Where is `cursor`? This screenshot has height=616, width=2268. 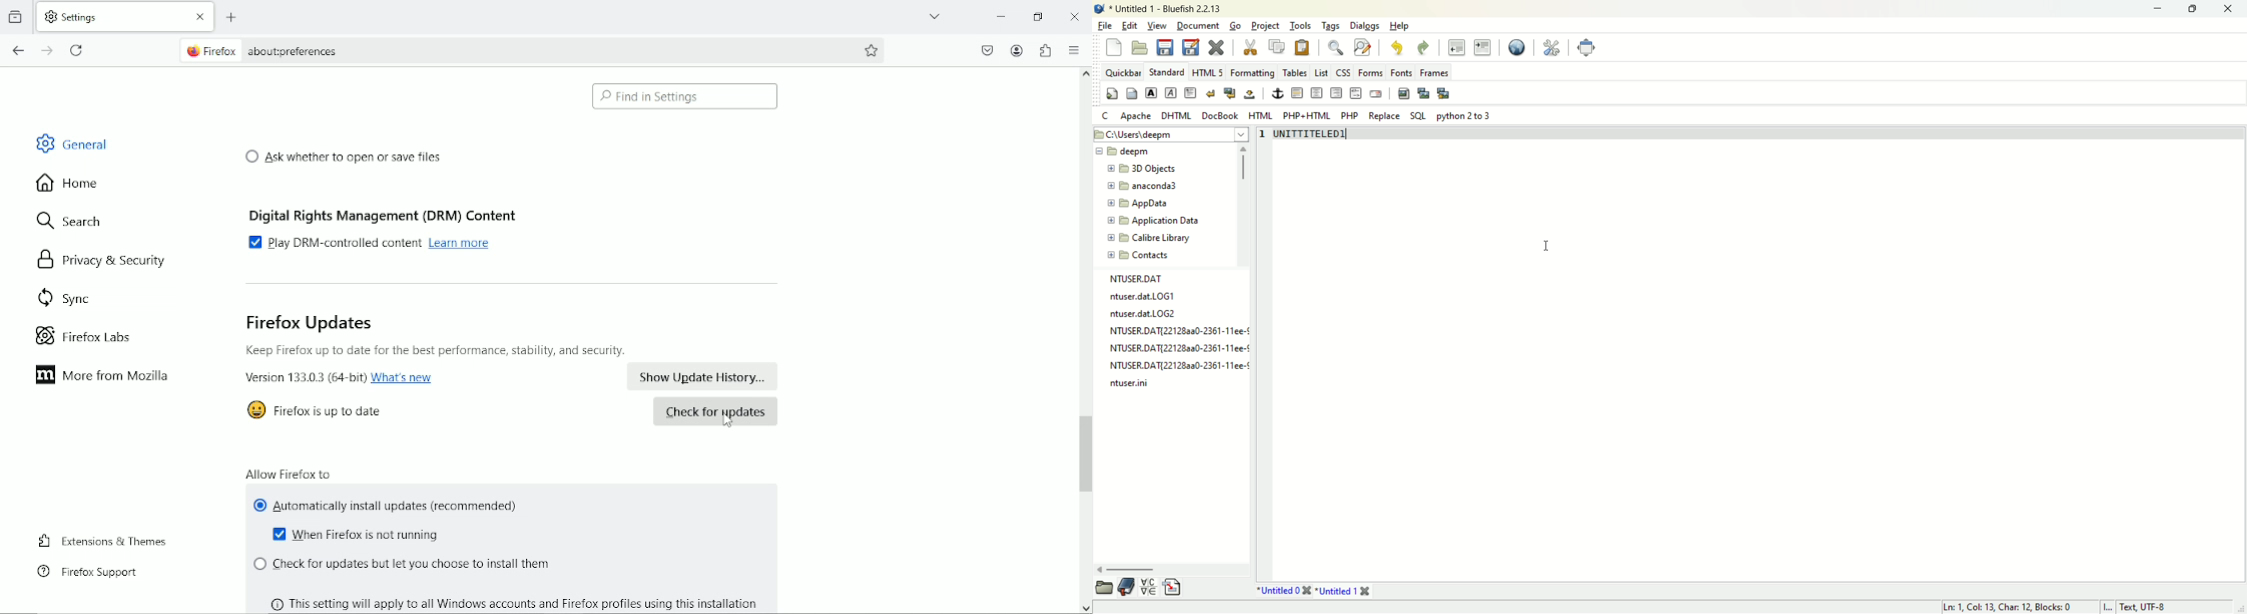
cursor is located at coordinates (1546, 246).